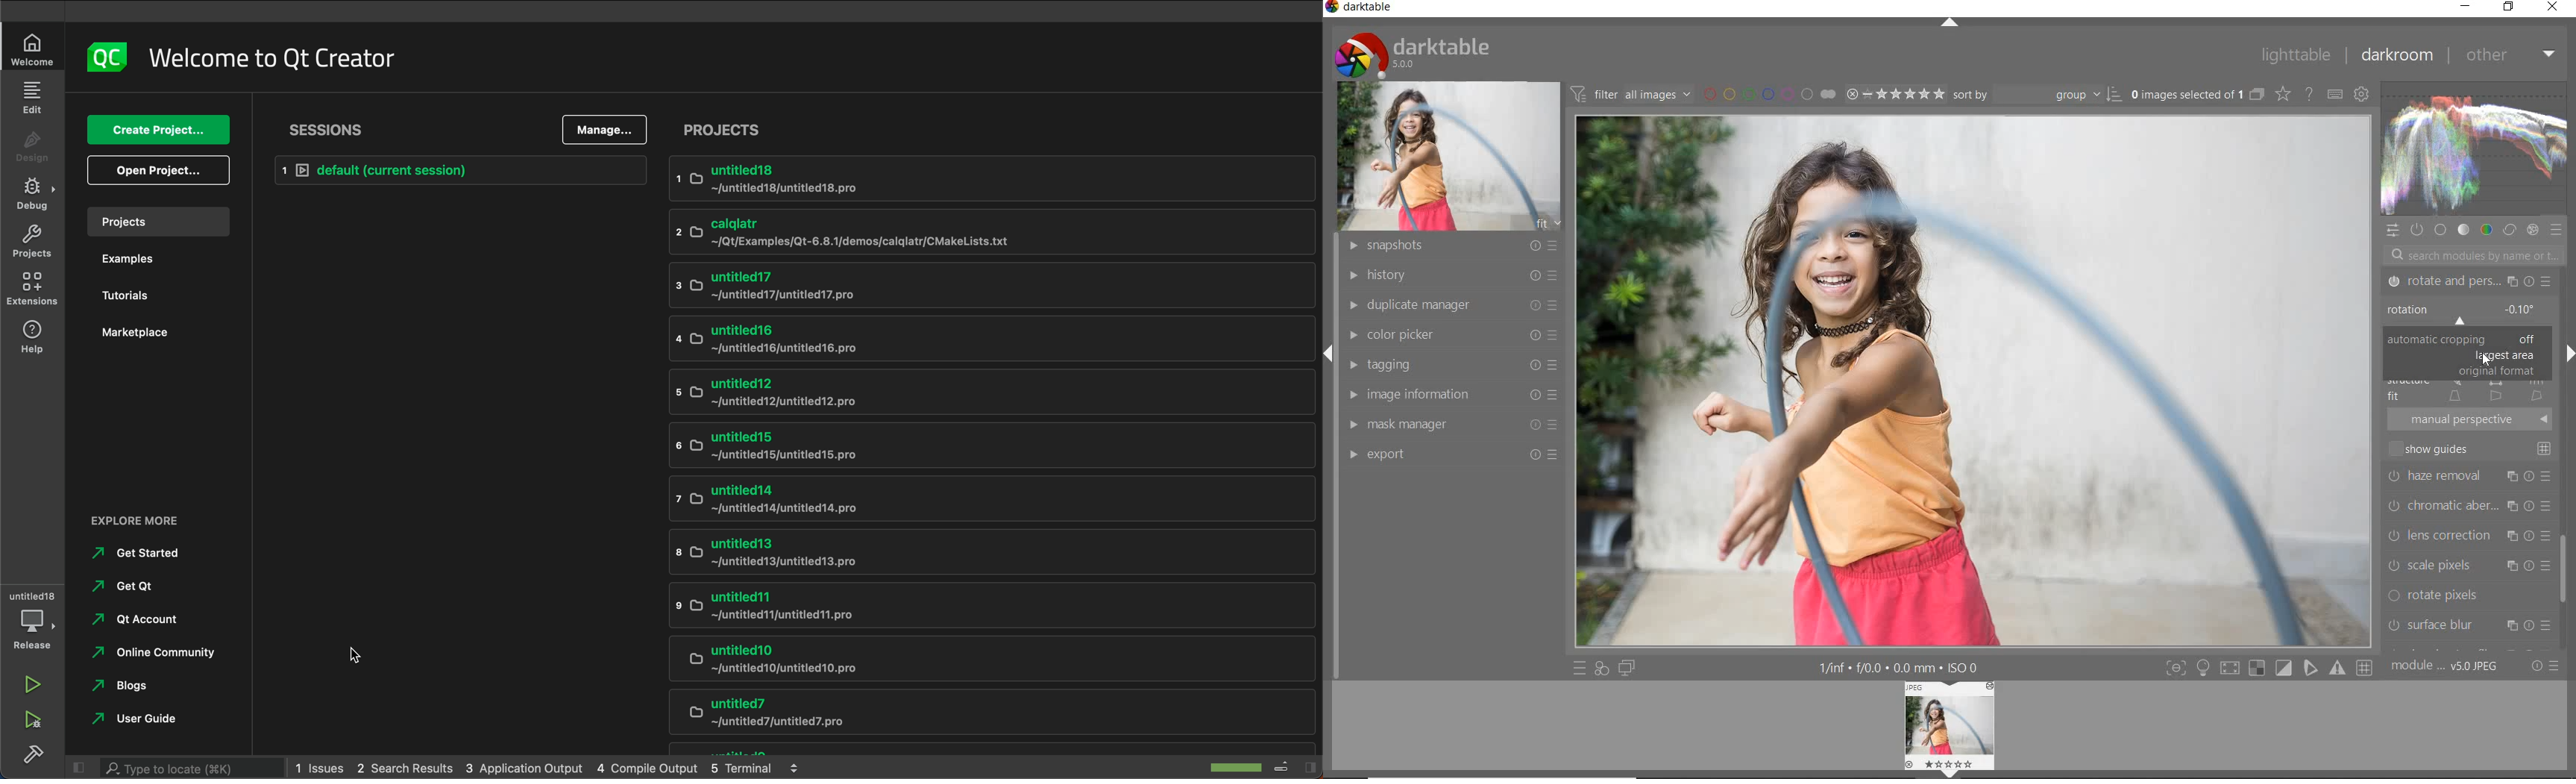 This screenshot has height=784, width=2576. What do you see at coordinates (2038, 93) in the screenshot?
I see `sort` at bounding box center [2038, 93].